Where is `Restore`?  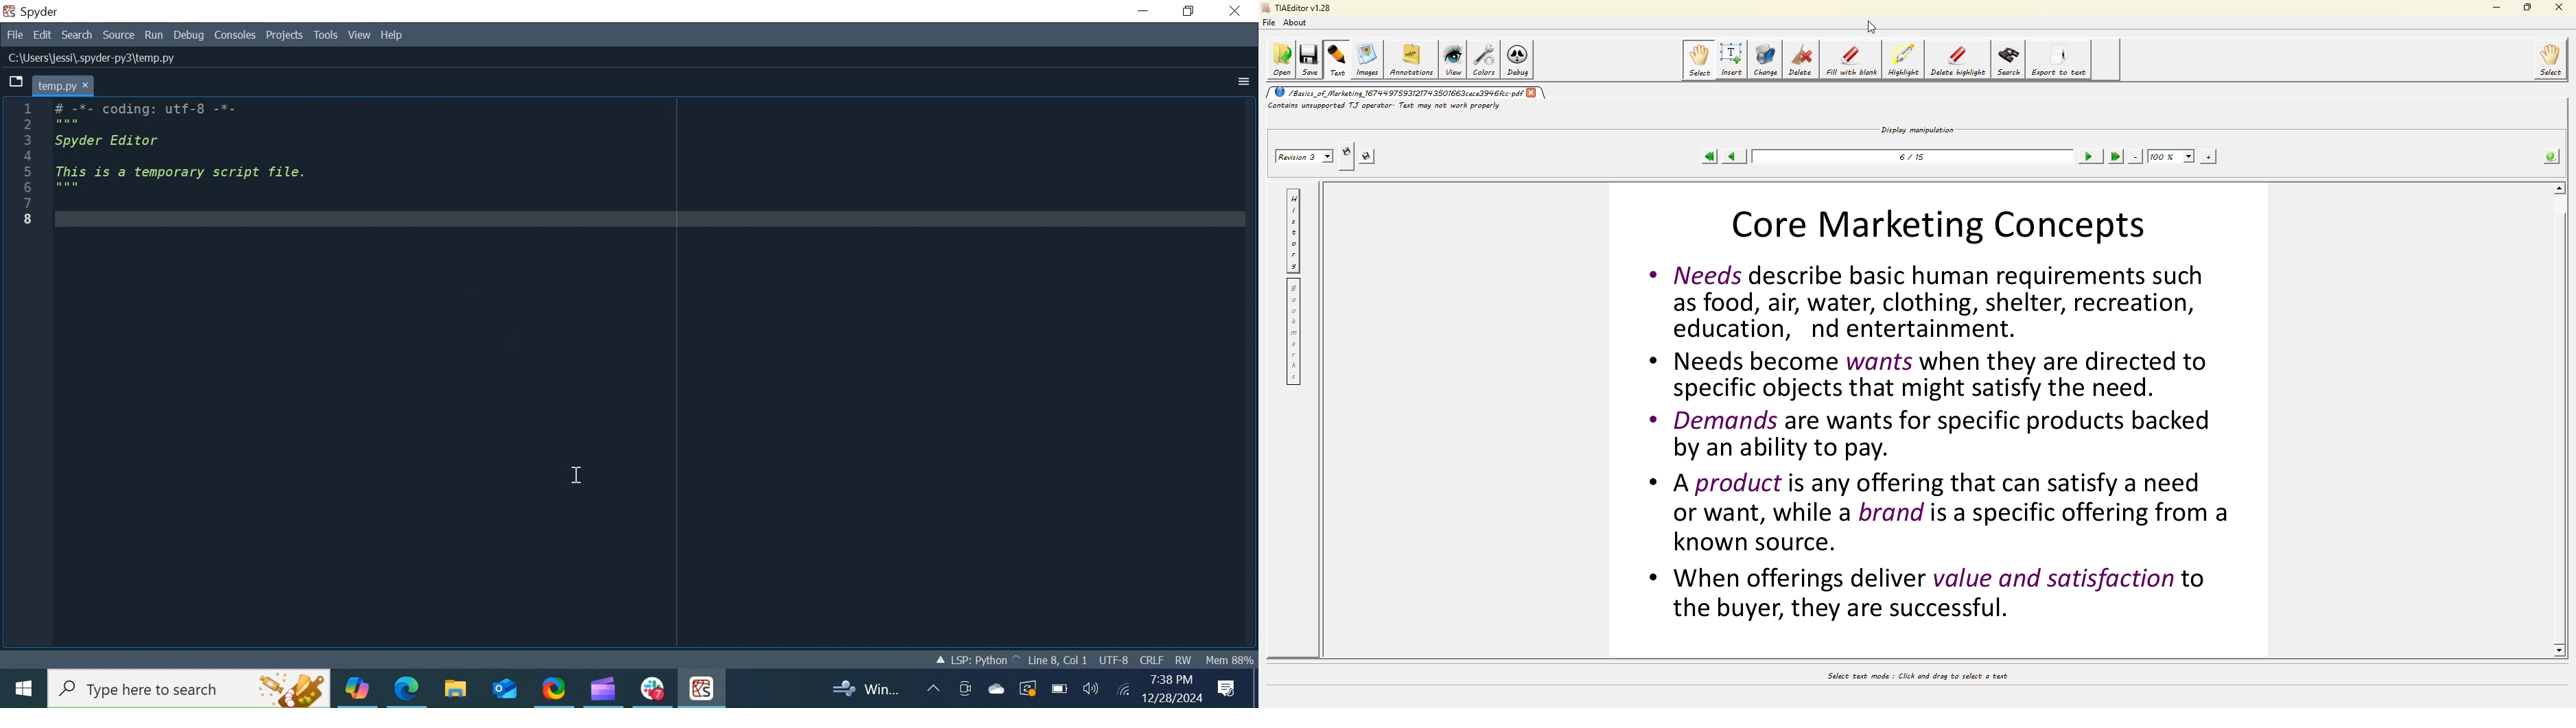
Restore is located at coordinates (1190, 12).